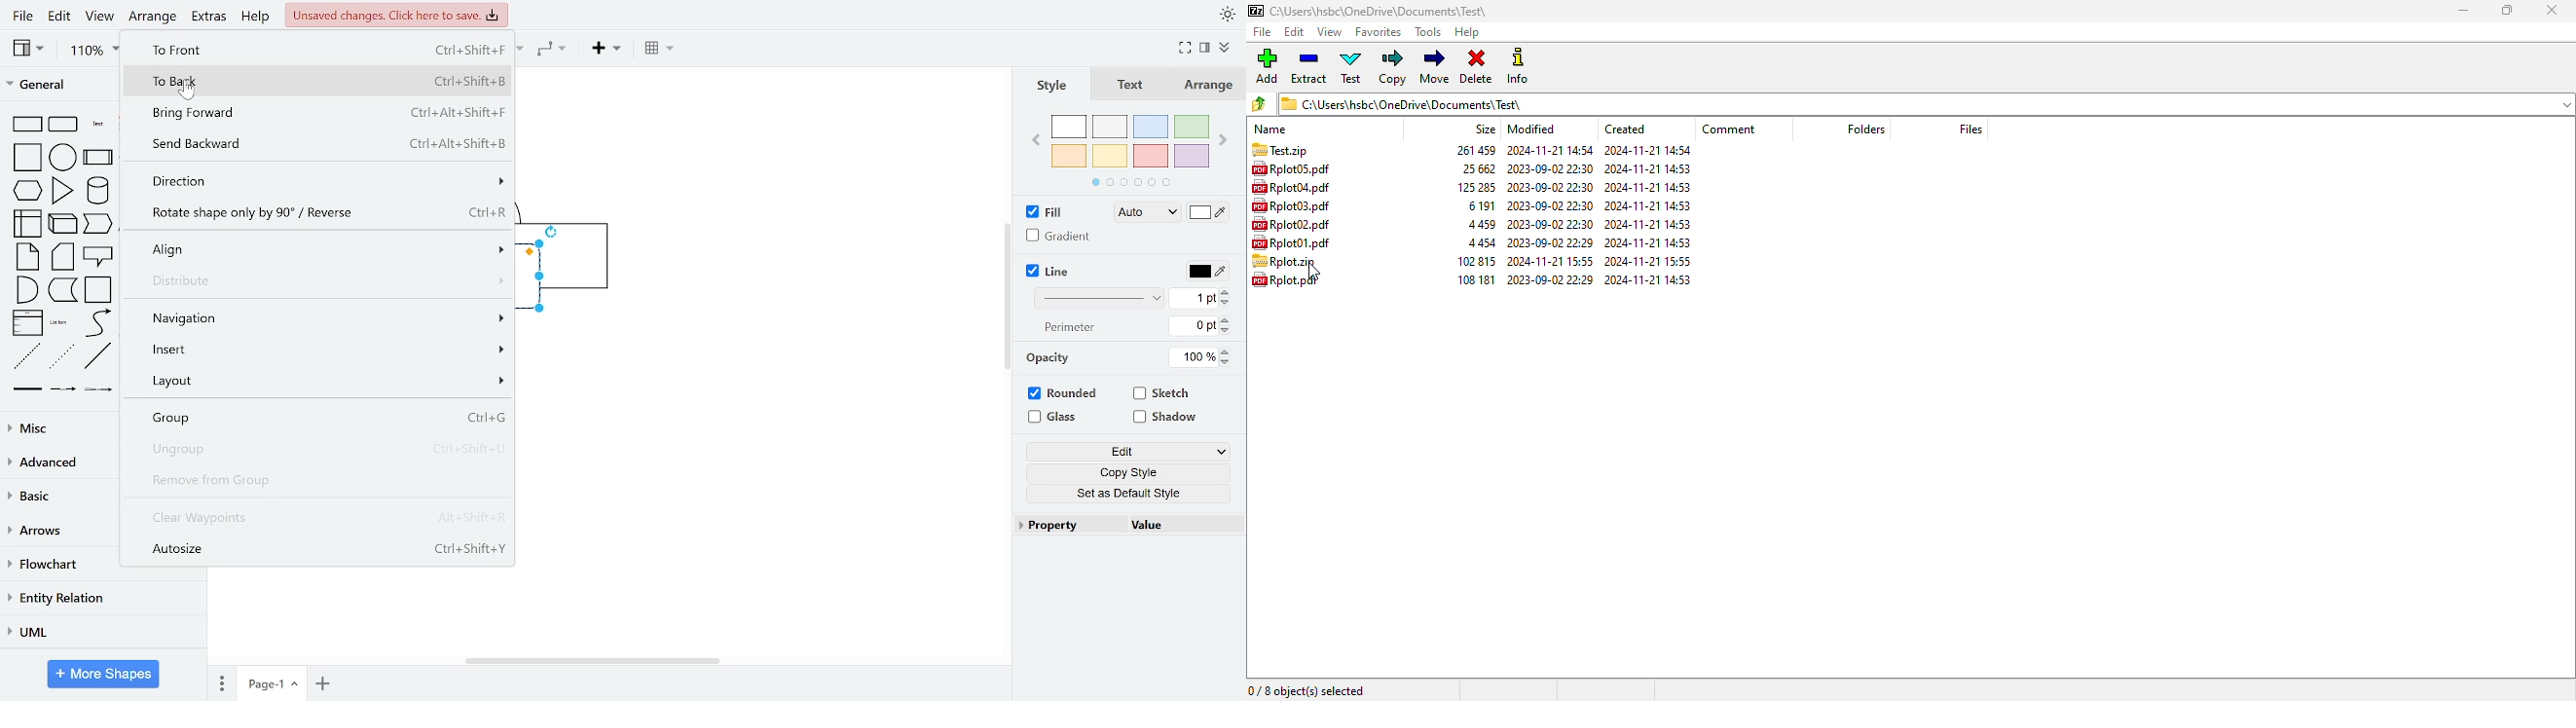 This screenshot has width=2576, height=728. What do you see at coordinates (271, 682) in the screenshot?
I see `current page` at bounding box center [271, 682].